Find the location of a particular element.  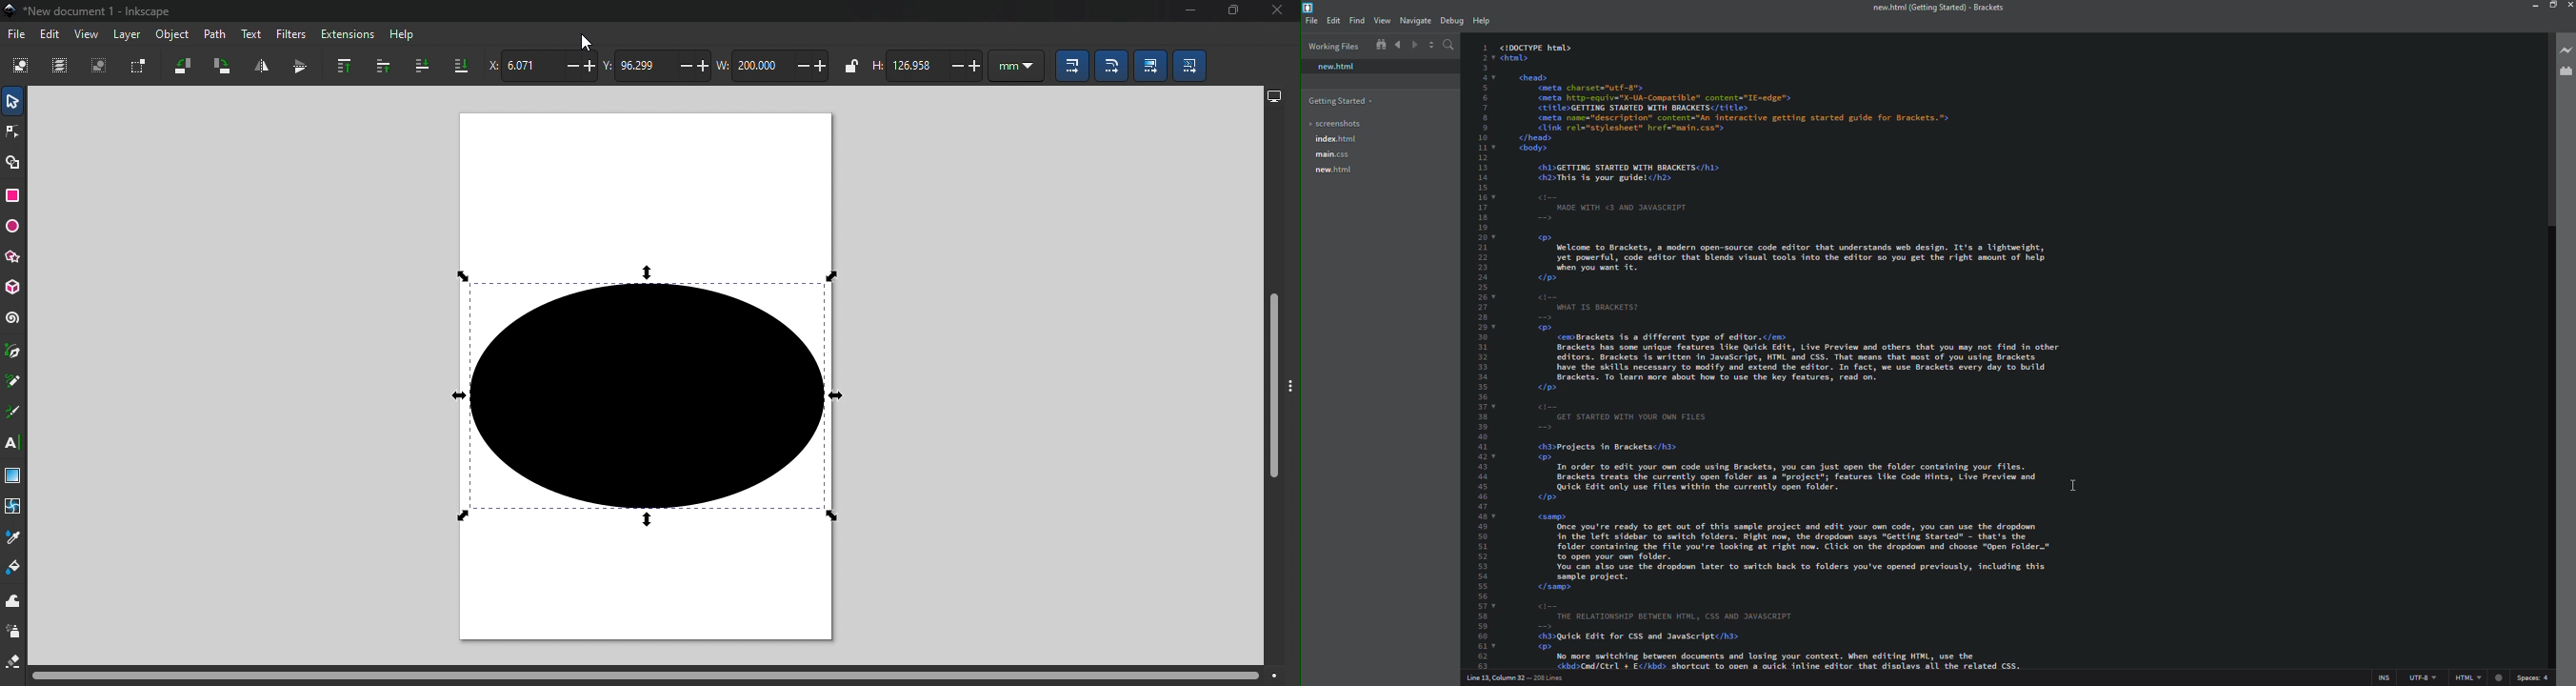

View is located at coordinates (89, 33).